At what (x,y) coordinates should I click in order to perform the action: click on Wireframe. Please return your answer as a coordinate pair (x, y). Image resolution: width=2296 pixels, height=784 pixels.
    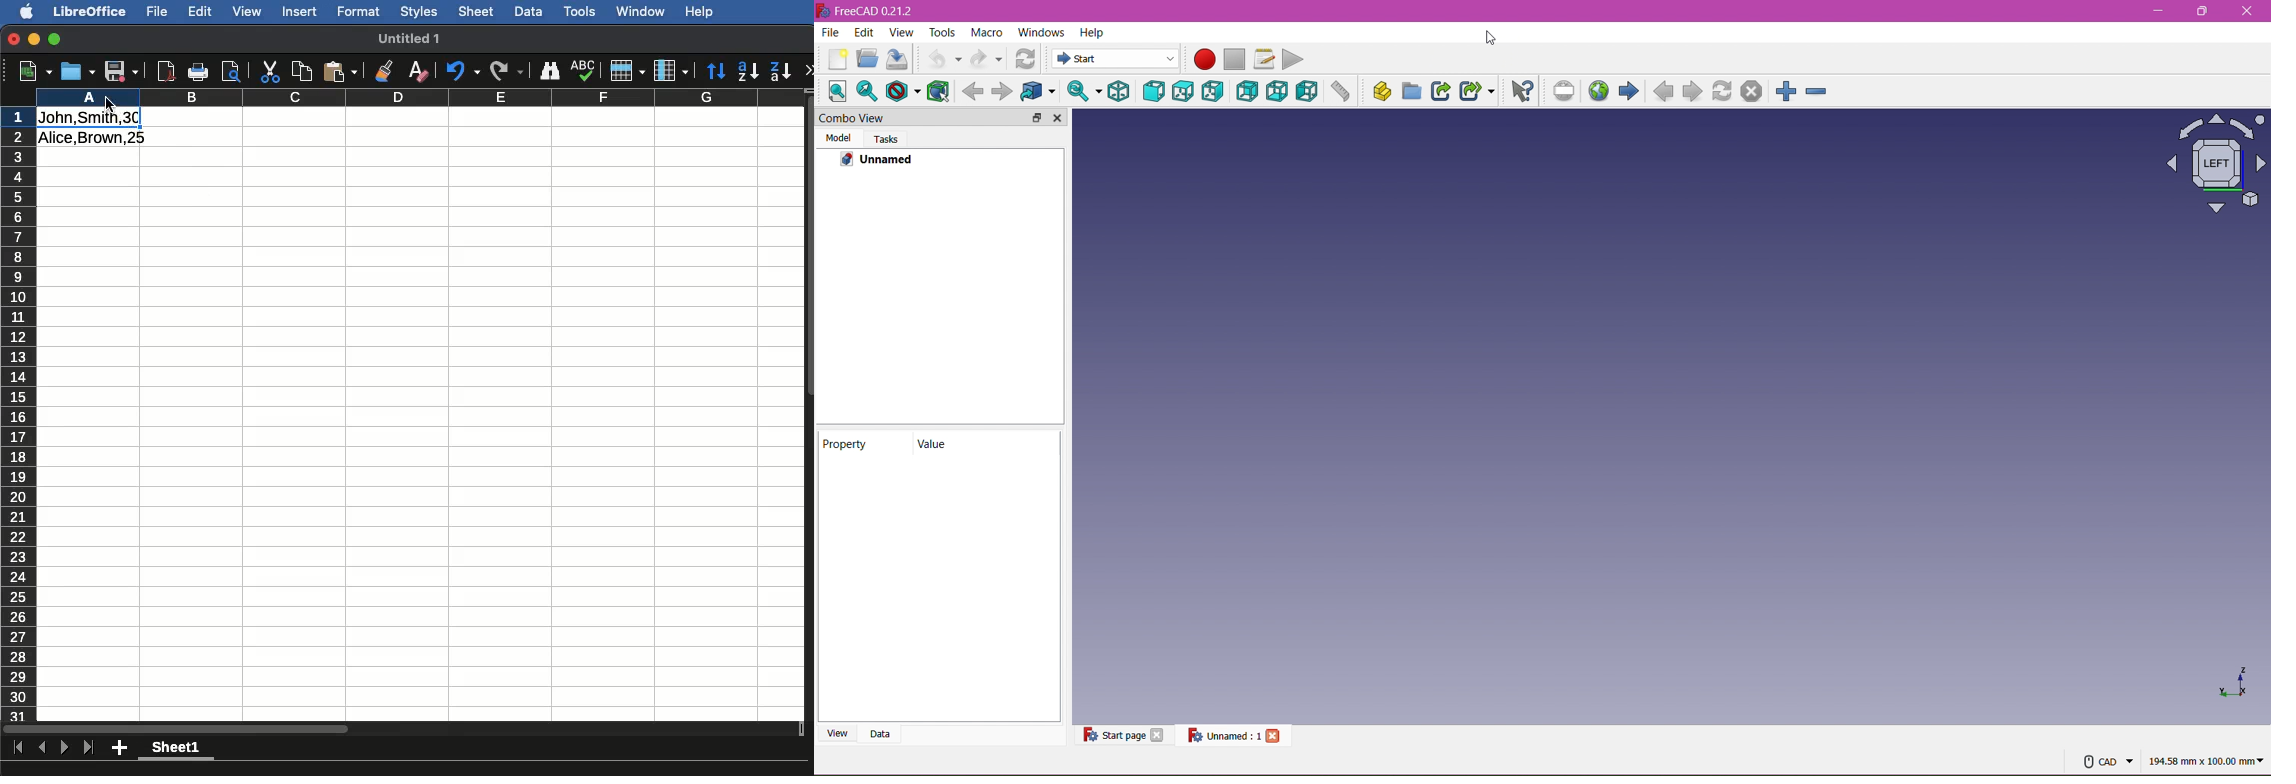
    Looking at the image, I should click on (938, 90).